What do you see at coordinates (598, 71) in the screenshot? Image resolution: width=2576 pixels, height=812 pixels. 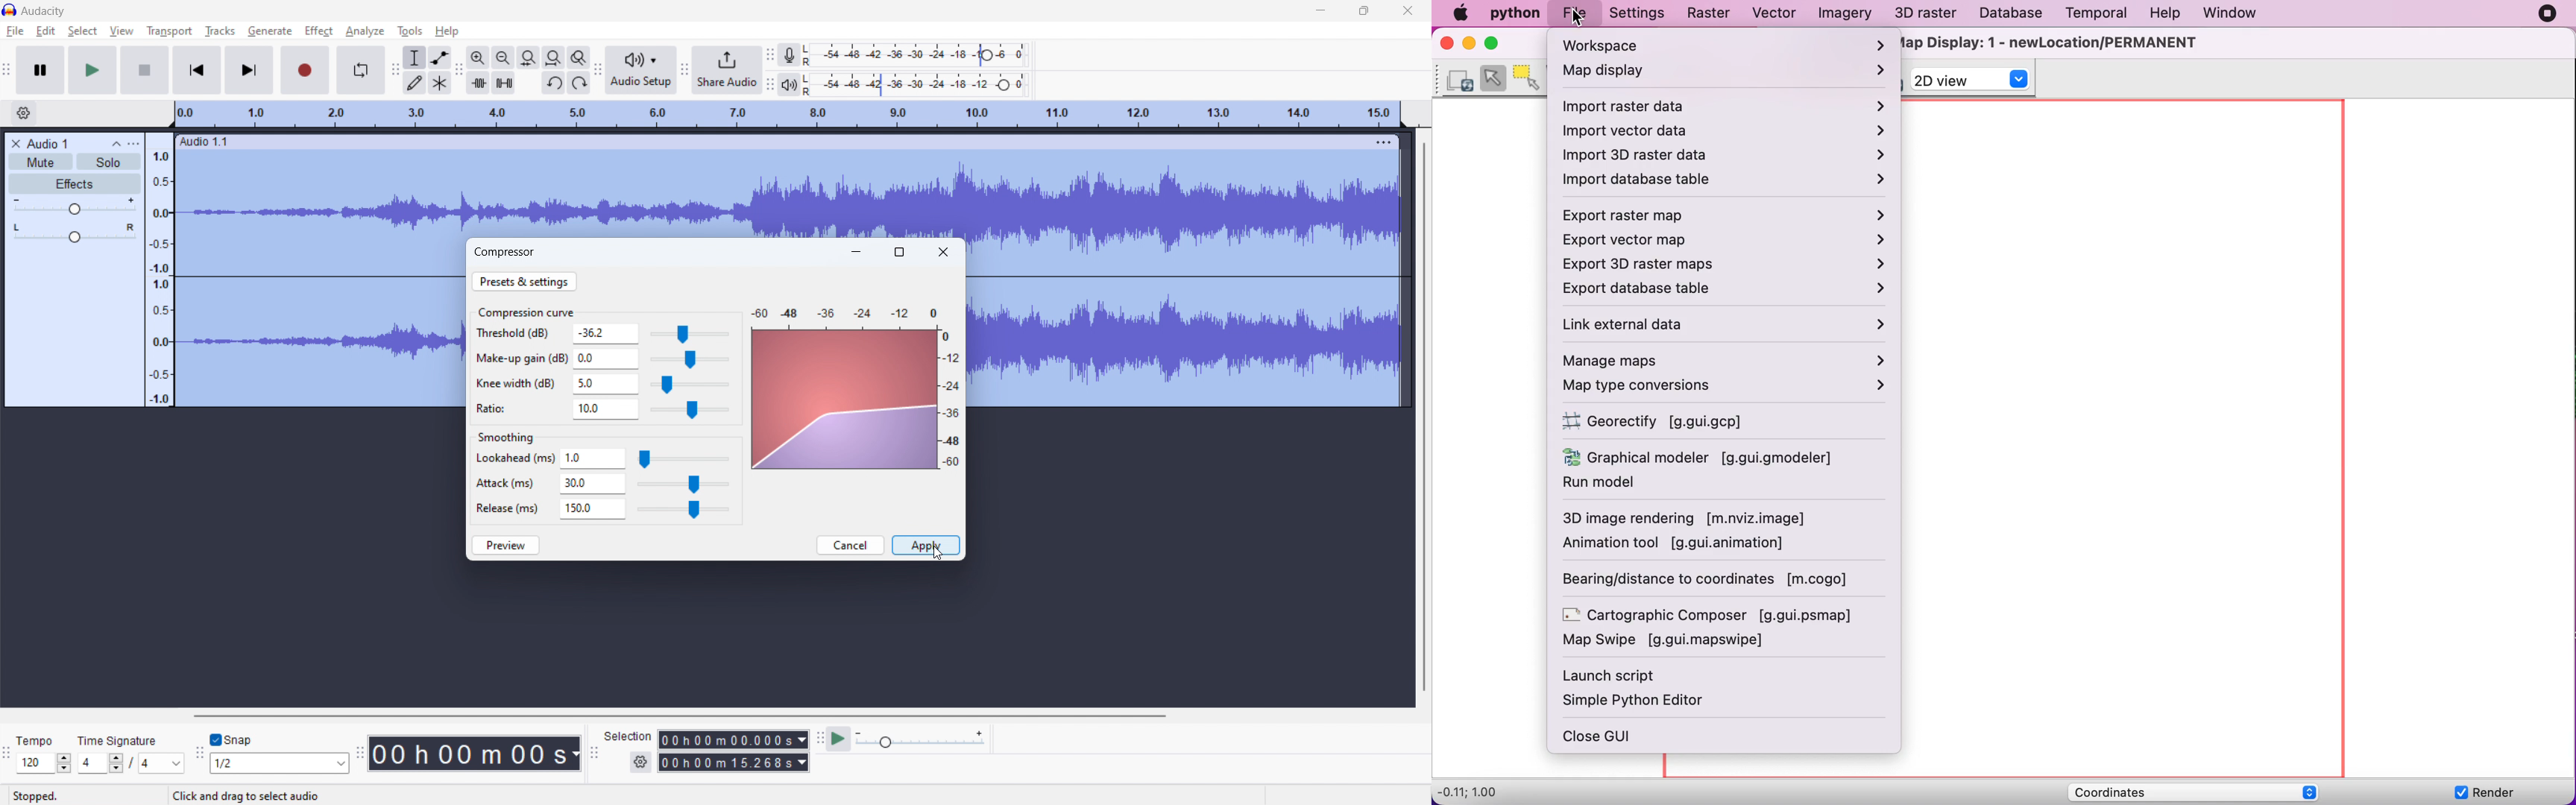 I see `Audio setup toolbar` at bounding box center [598, 71].